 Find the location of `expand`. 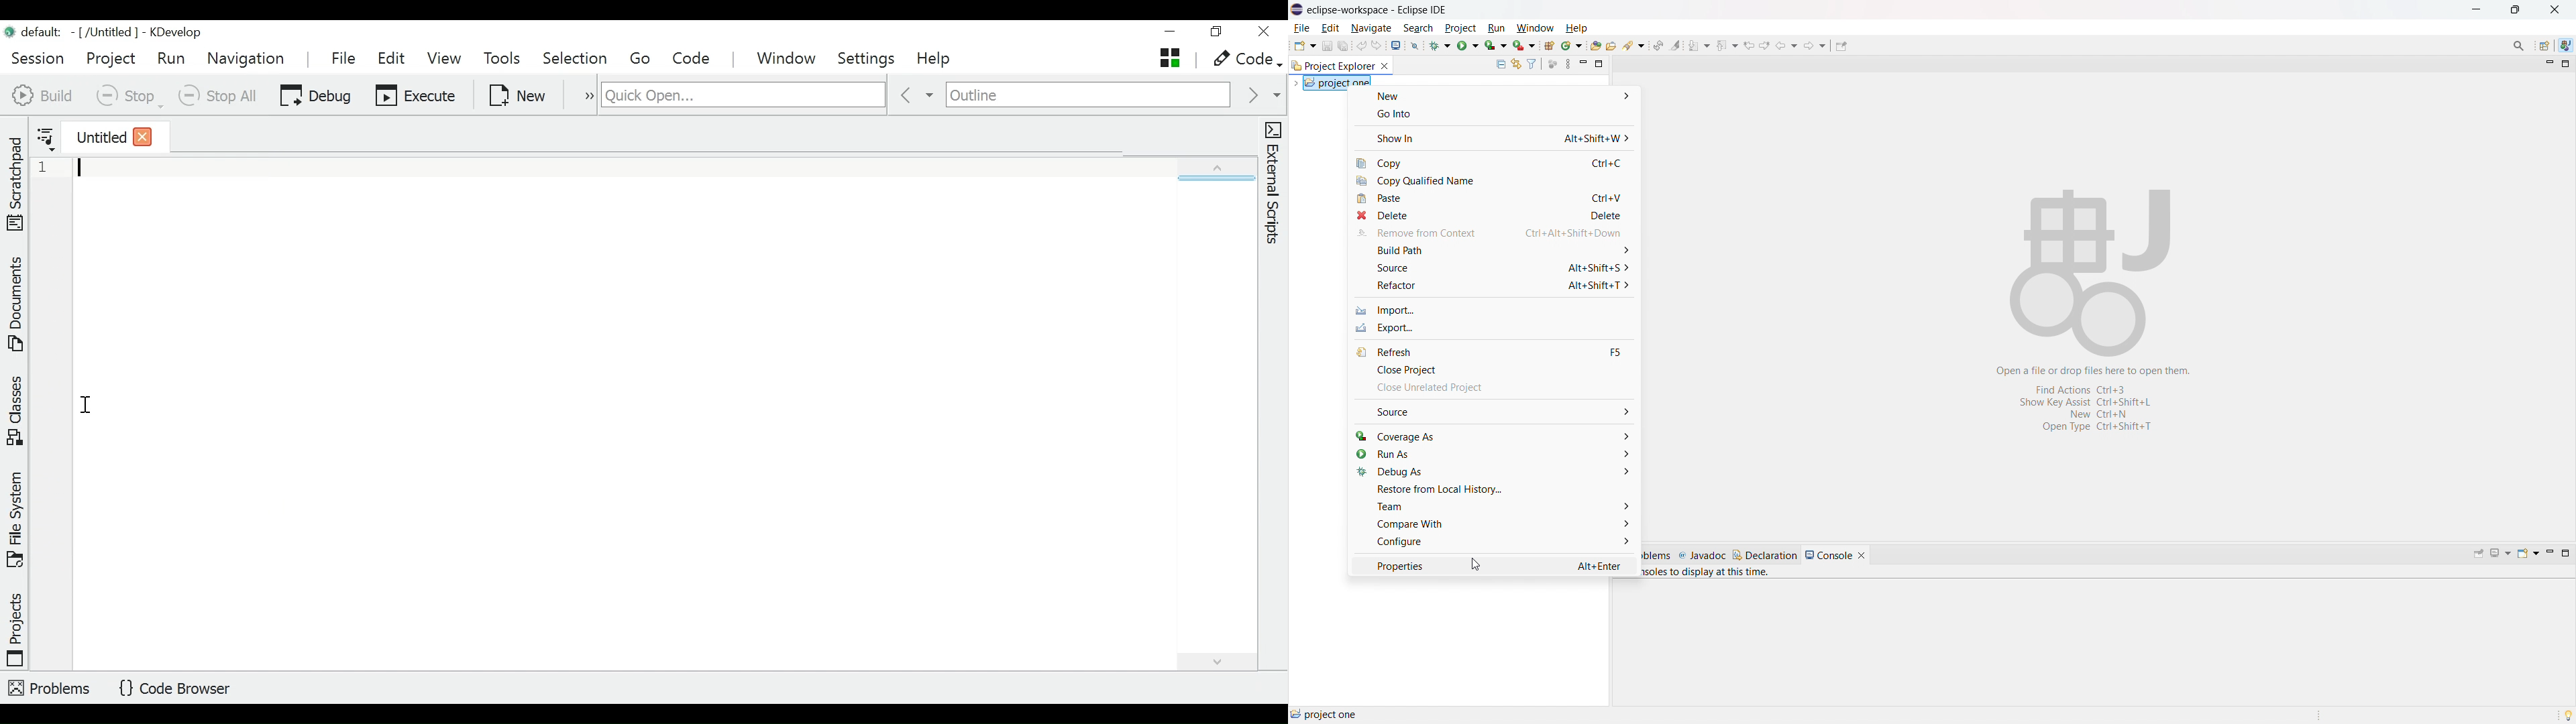

expand is located at coordinates (1210, 663).